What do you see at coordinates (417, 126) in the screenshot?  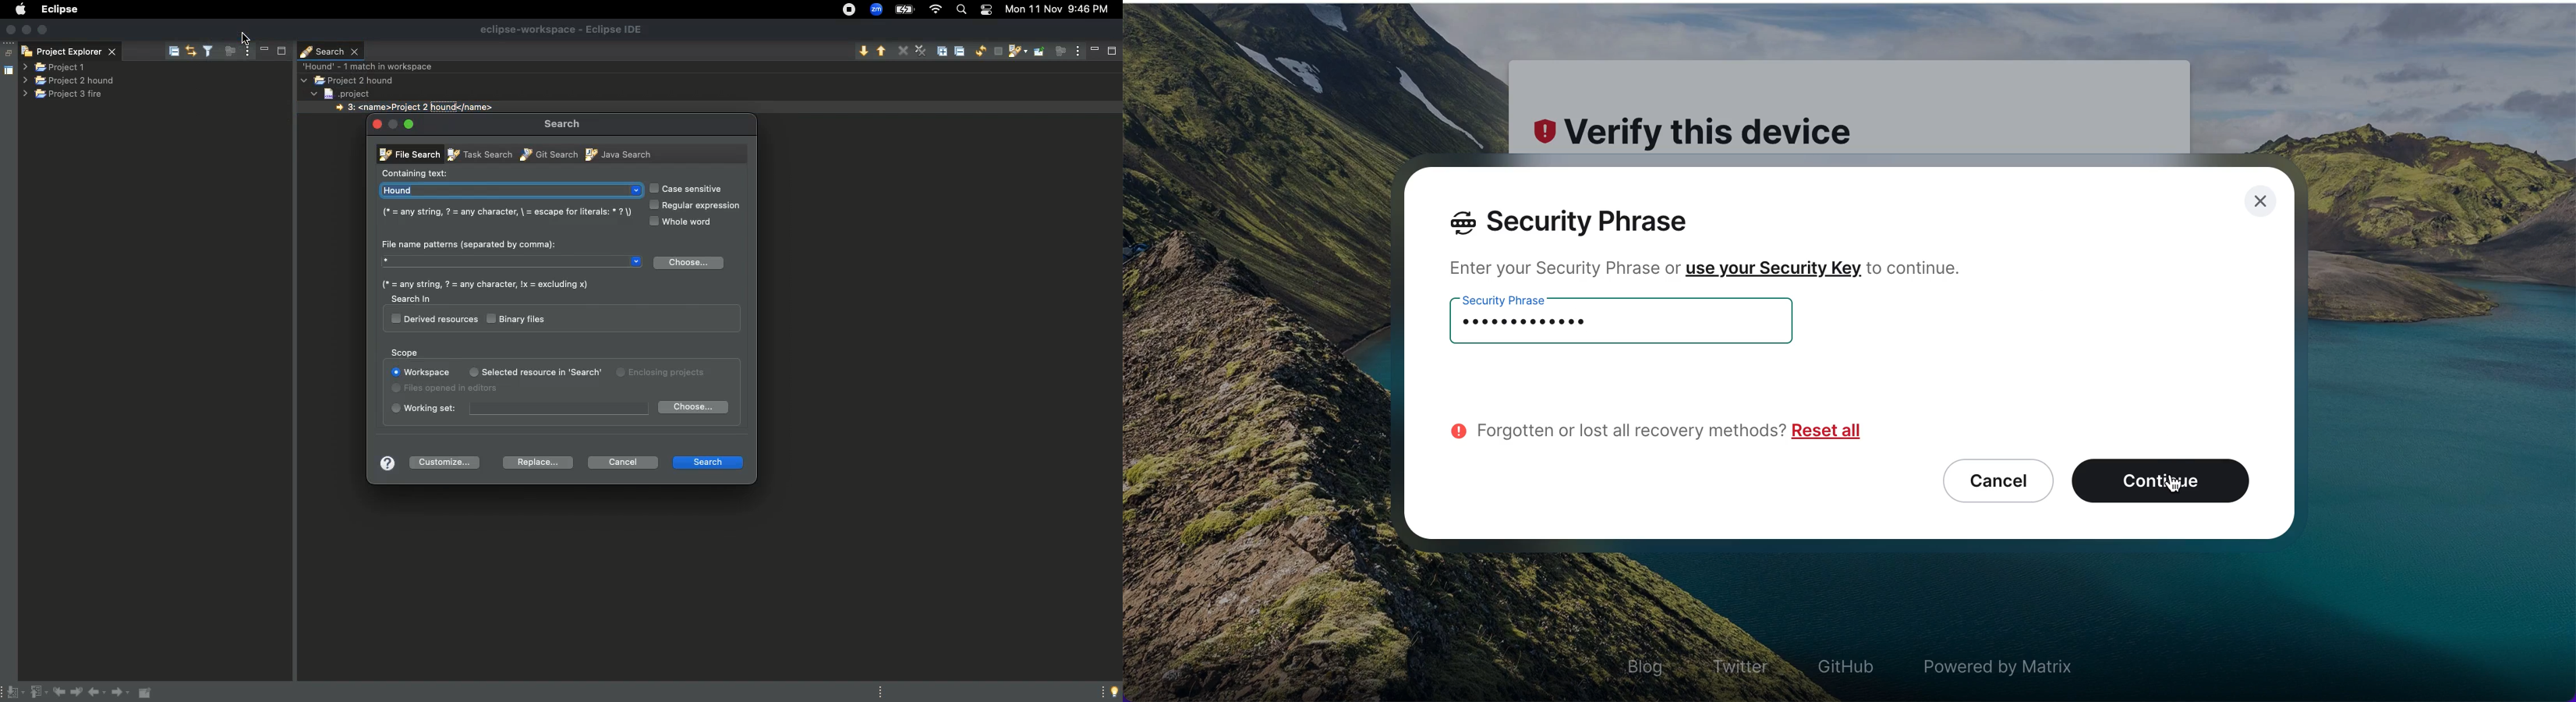 I see `Minimize` at bounding box center [417, 126].